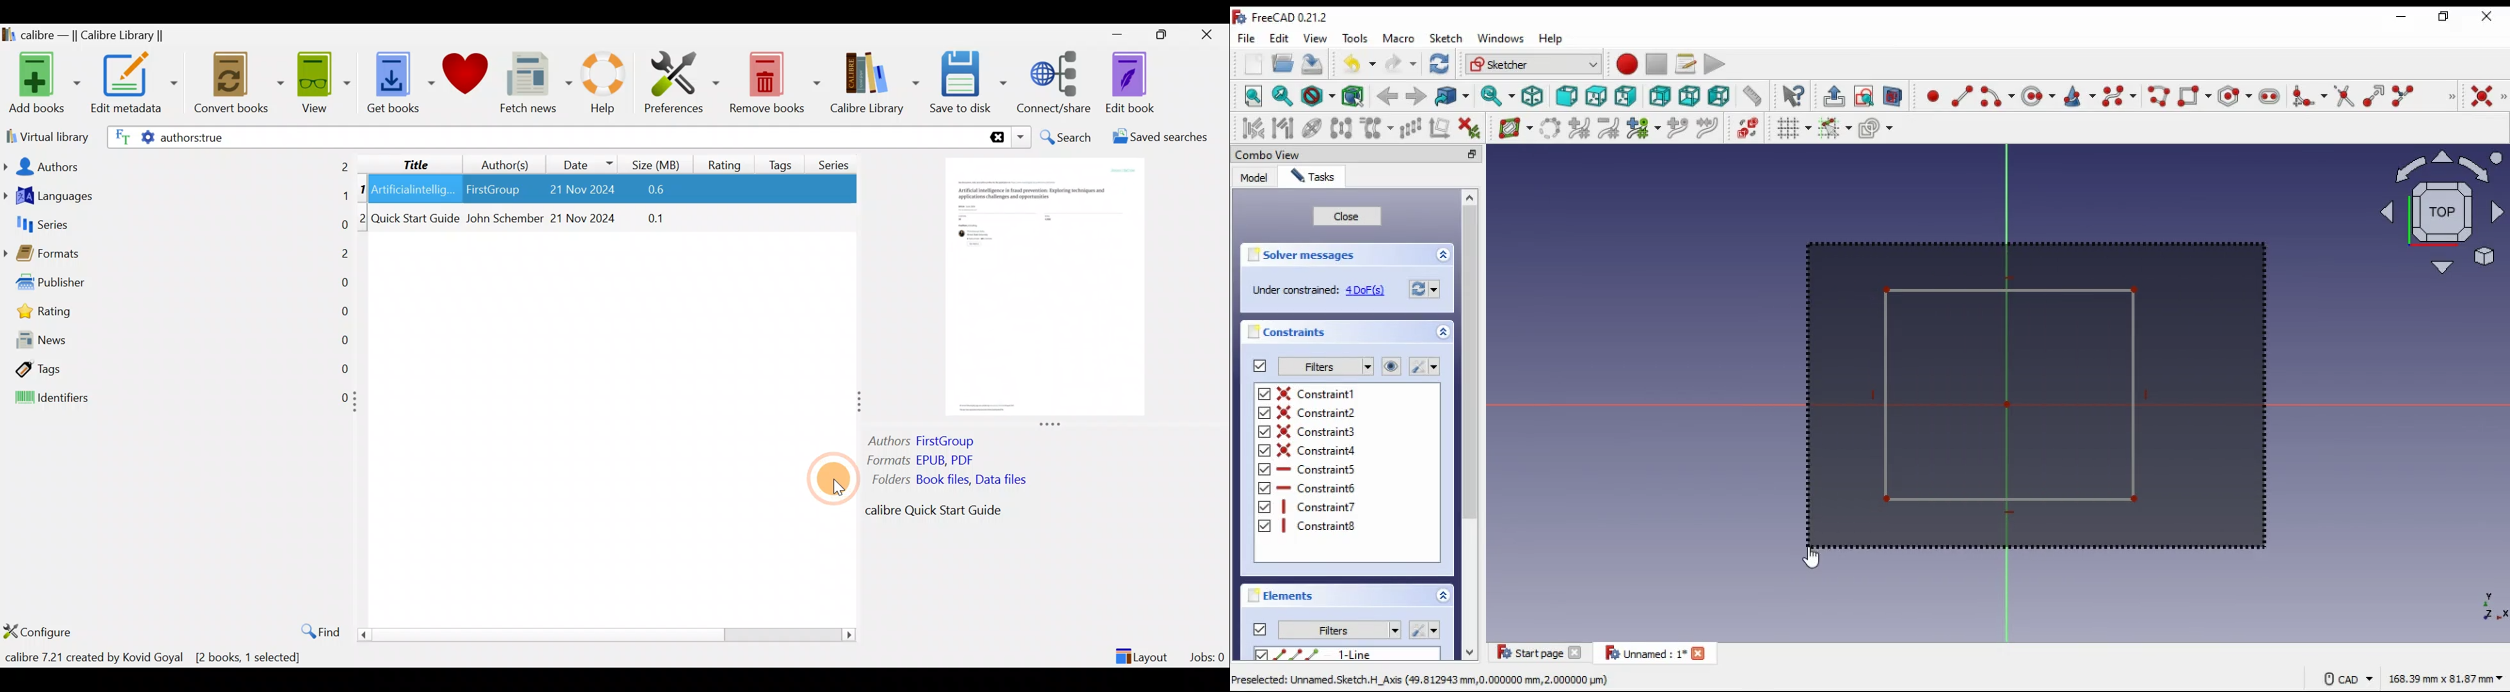 The height and width of the screenshot is (700, 2520). What do you see at coordinates (601, 85) in the screenshot?
I see `Help` at bounding box center [601, 85].